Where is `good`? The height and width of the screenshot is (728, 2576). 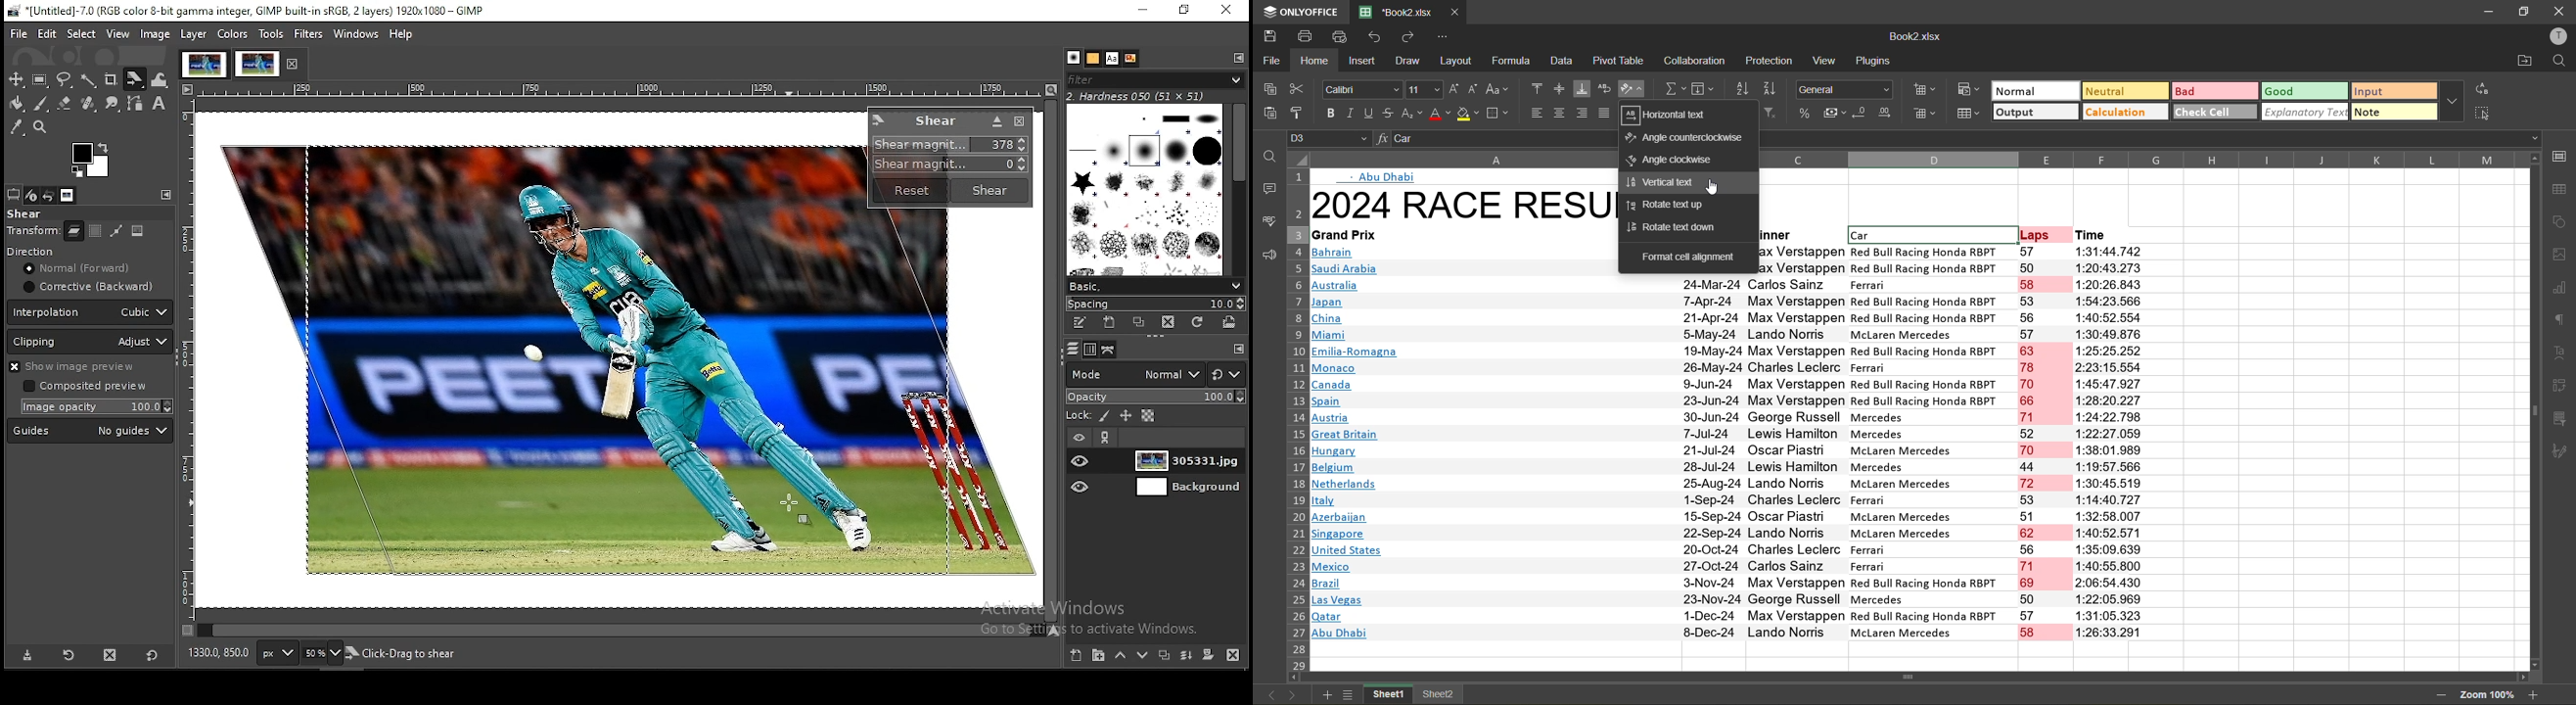 good is located at coordinates (2307, 90).